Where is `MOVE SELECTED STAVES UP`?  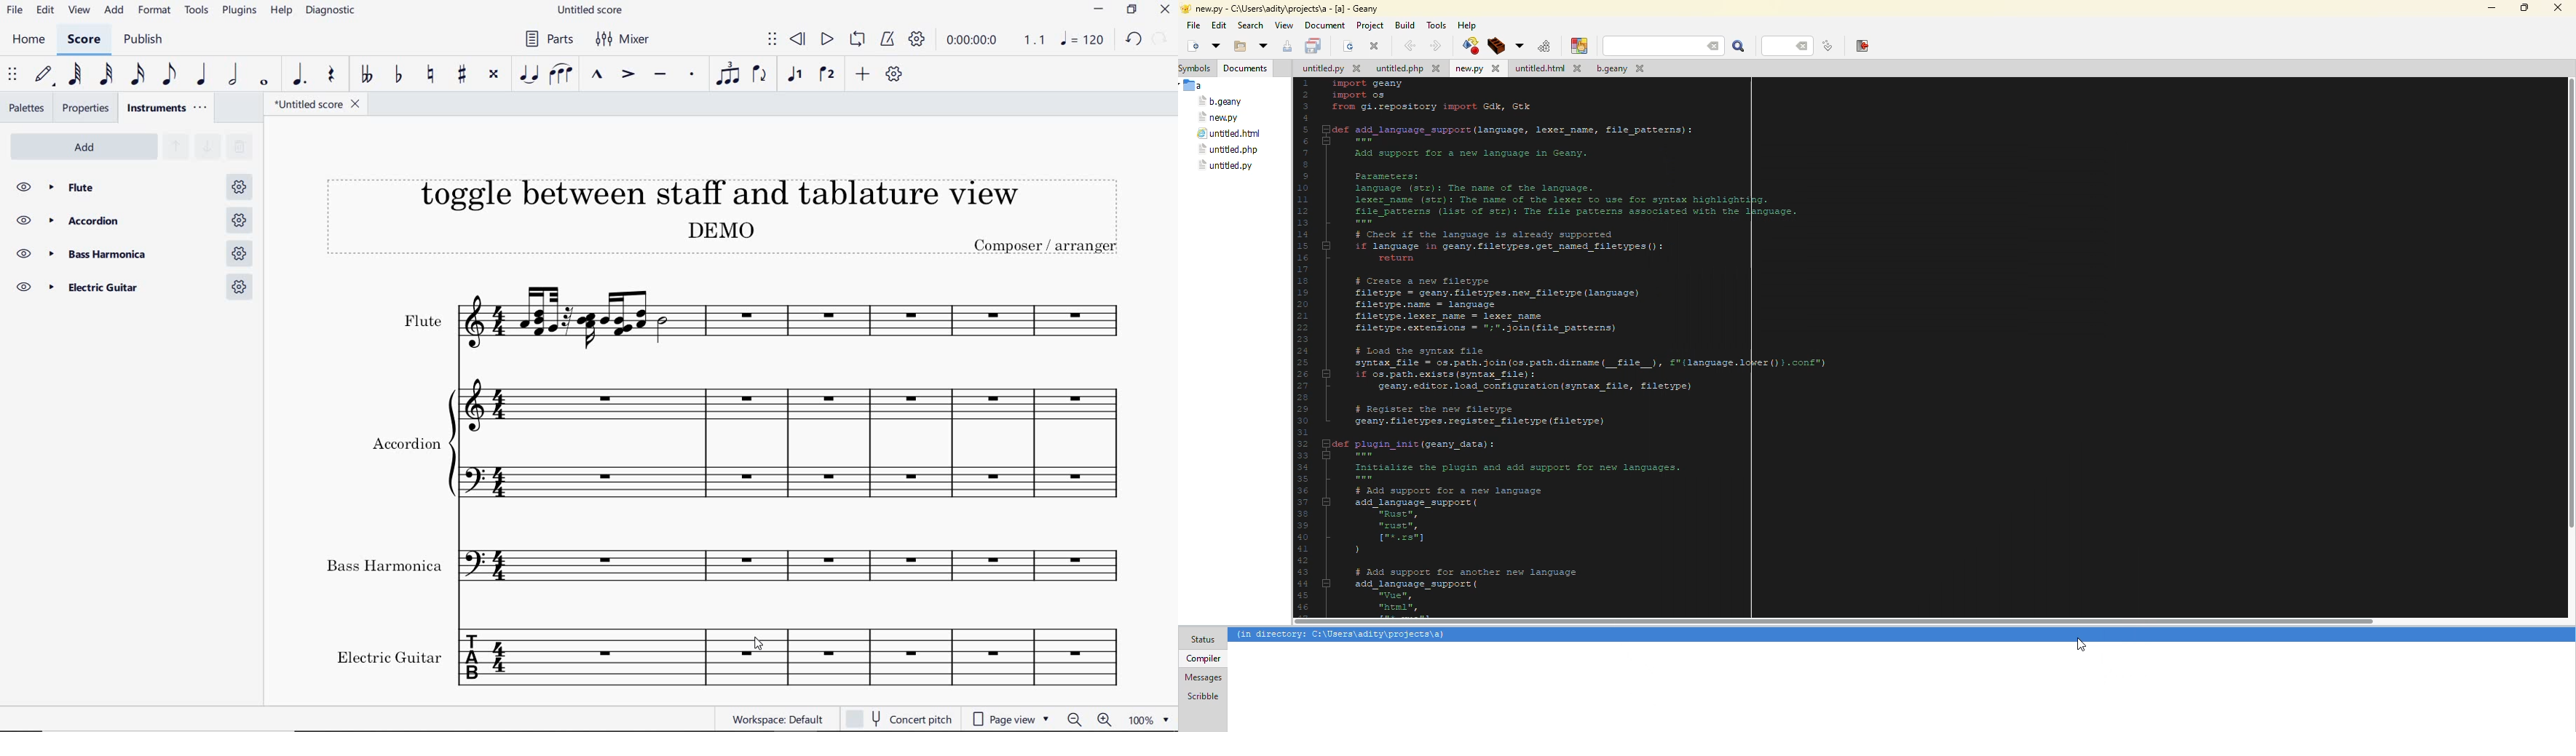
MOVE SELECTED STAVES UP is located at coordinates (173, 148).